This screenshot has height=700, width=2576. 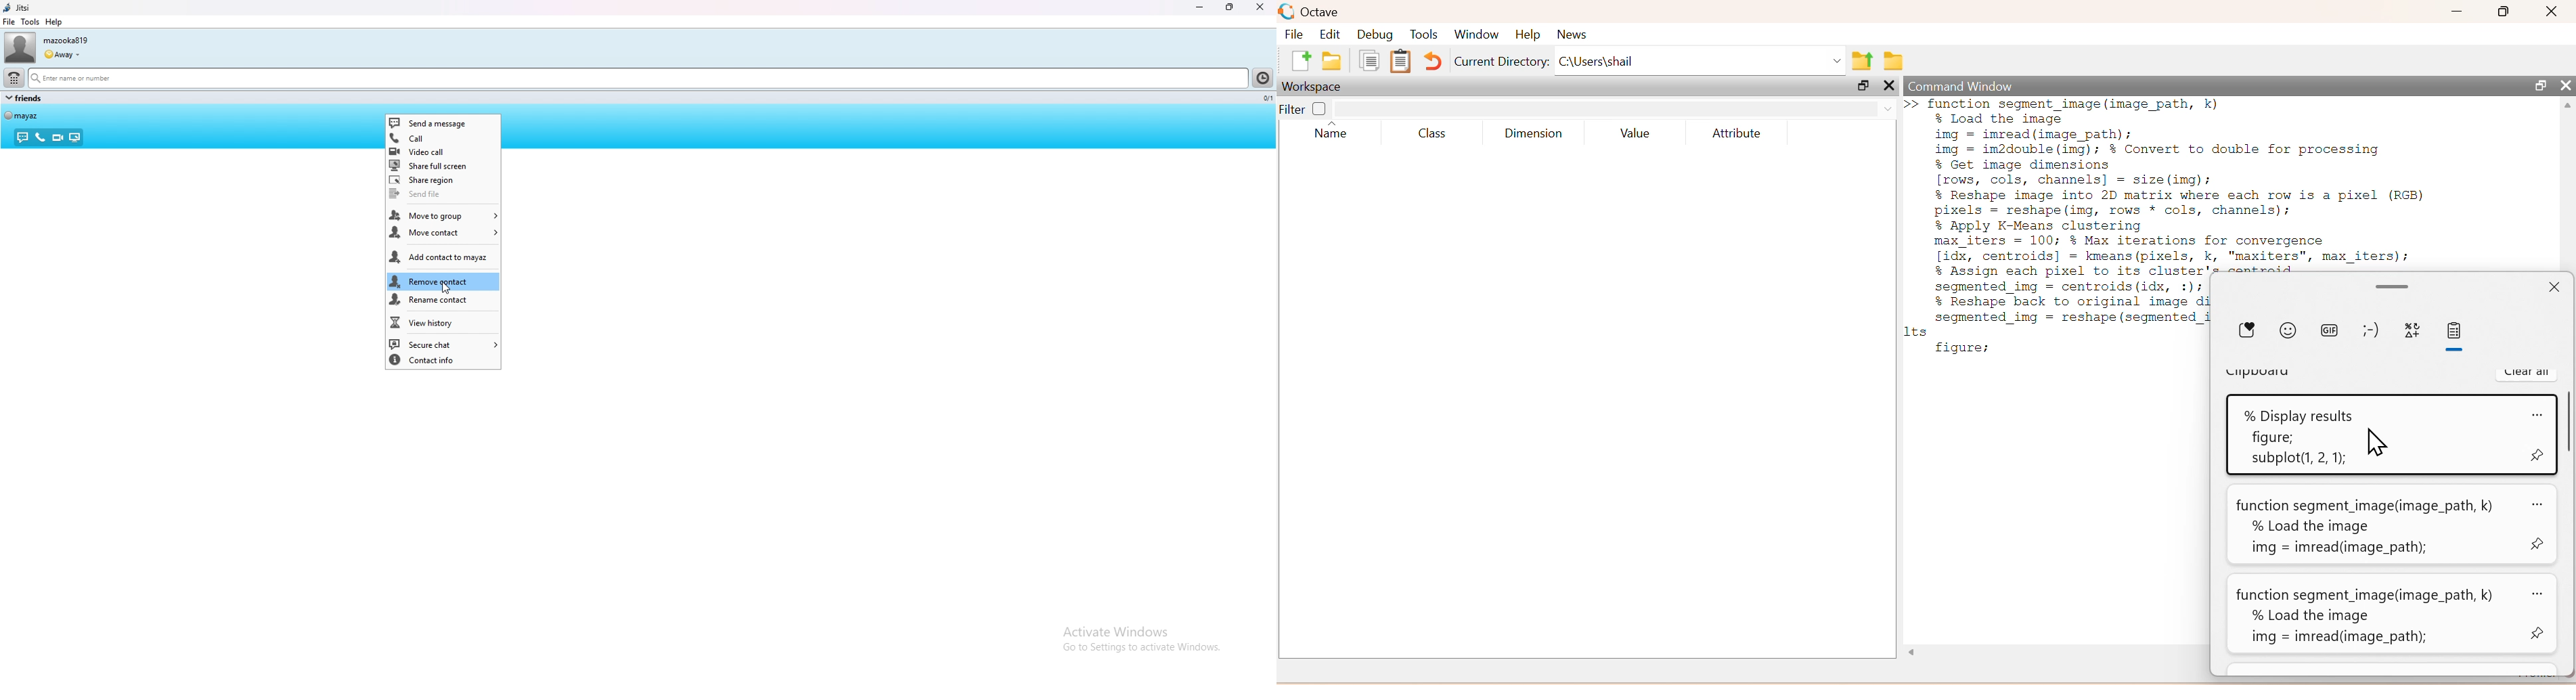 I want to click on voice call, so click(x=41, y=137).